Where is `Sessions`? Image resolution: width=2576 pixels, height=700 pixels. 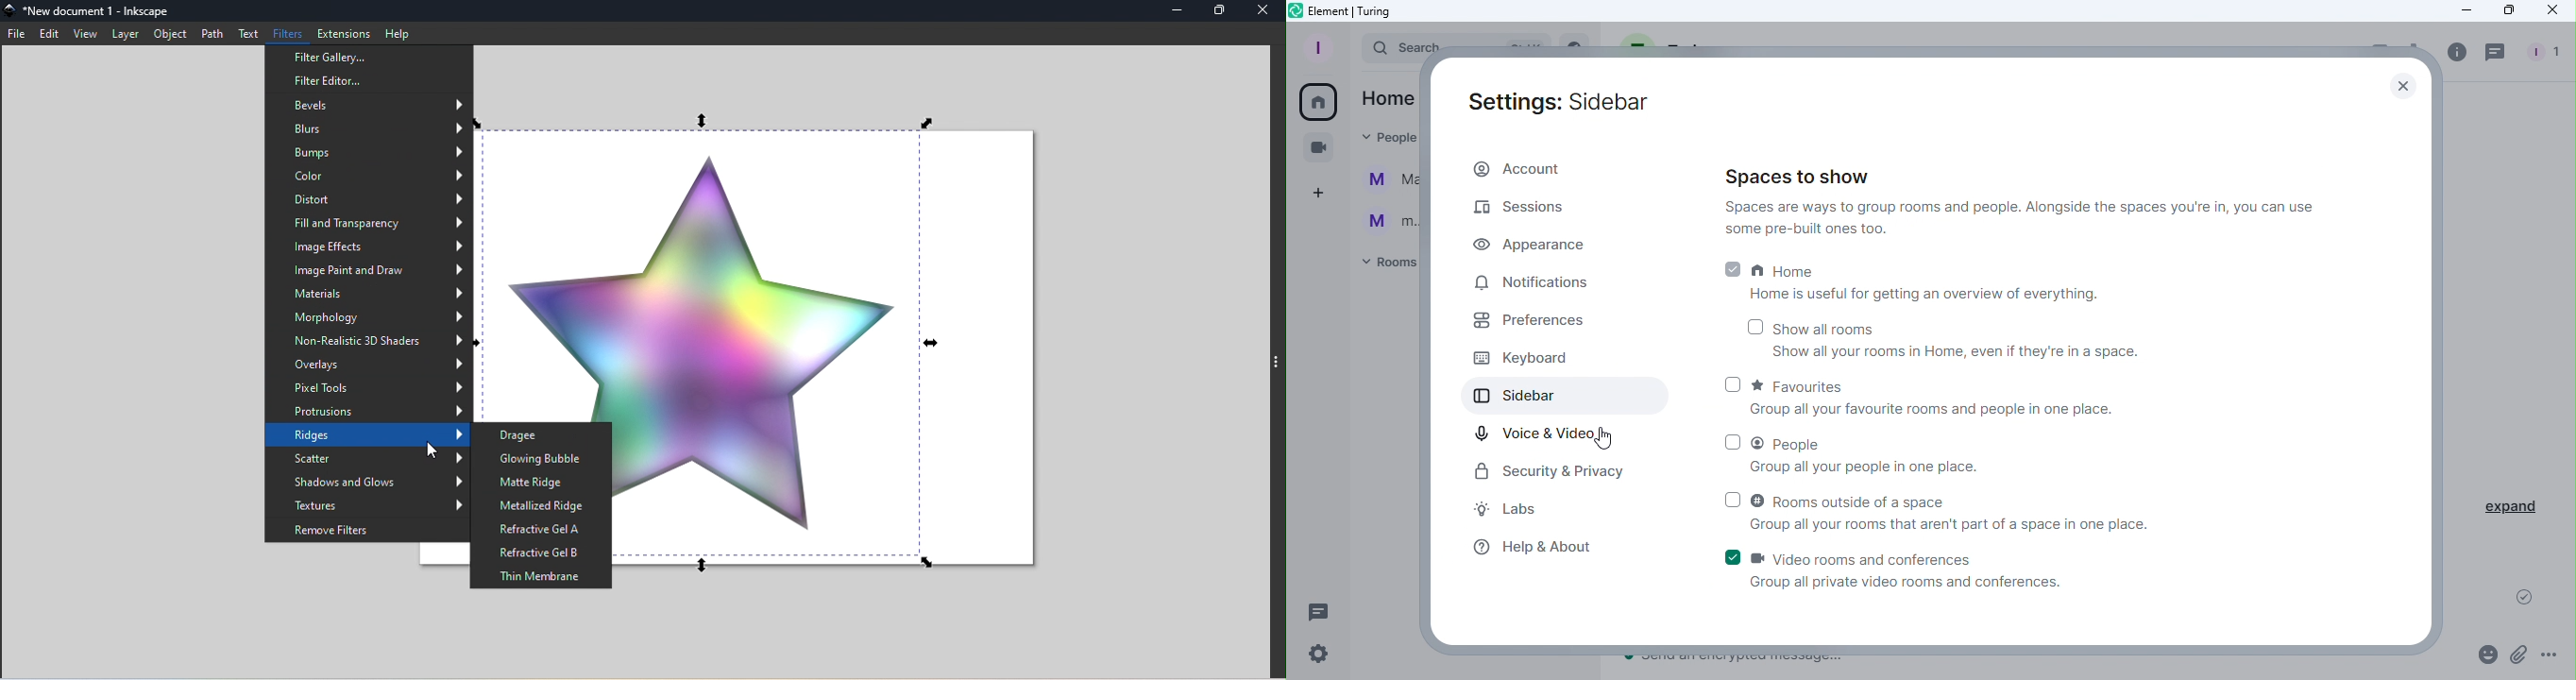
Sessions is located at coordinates (1523, 202).